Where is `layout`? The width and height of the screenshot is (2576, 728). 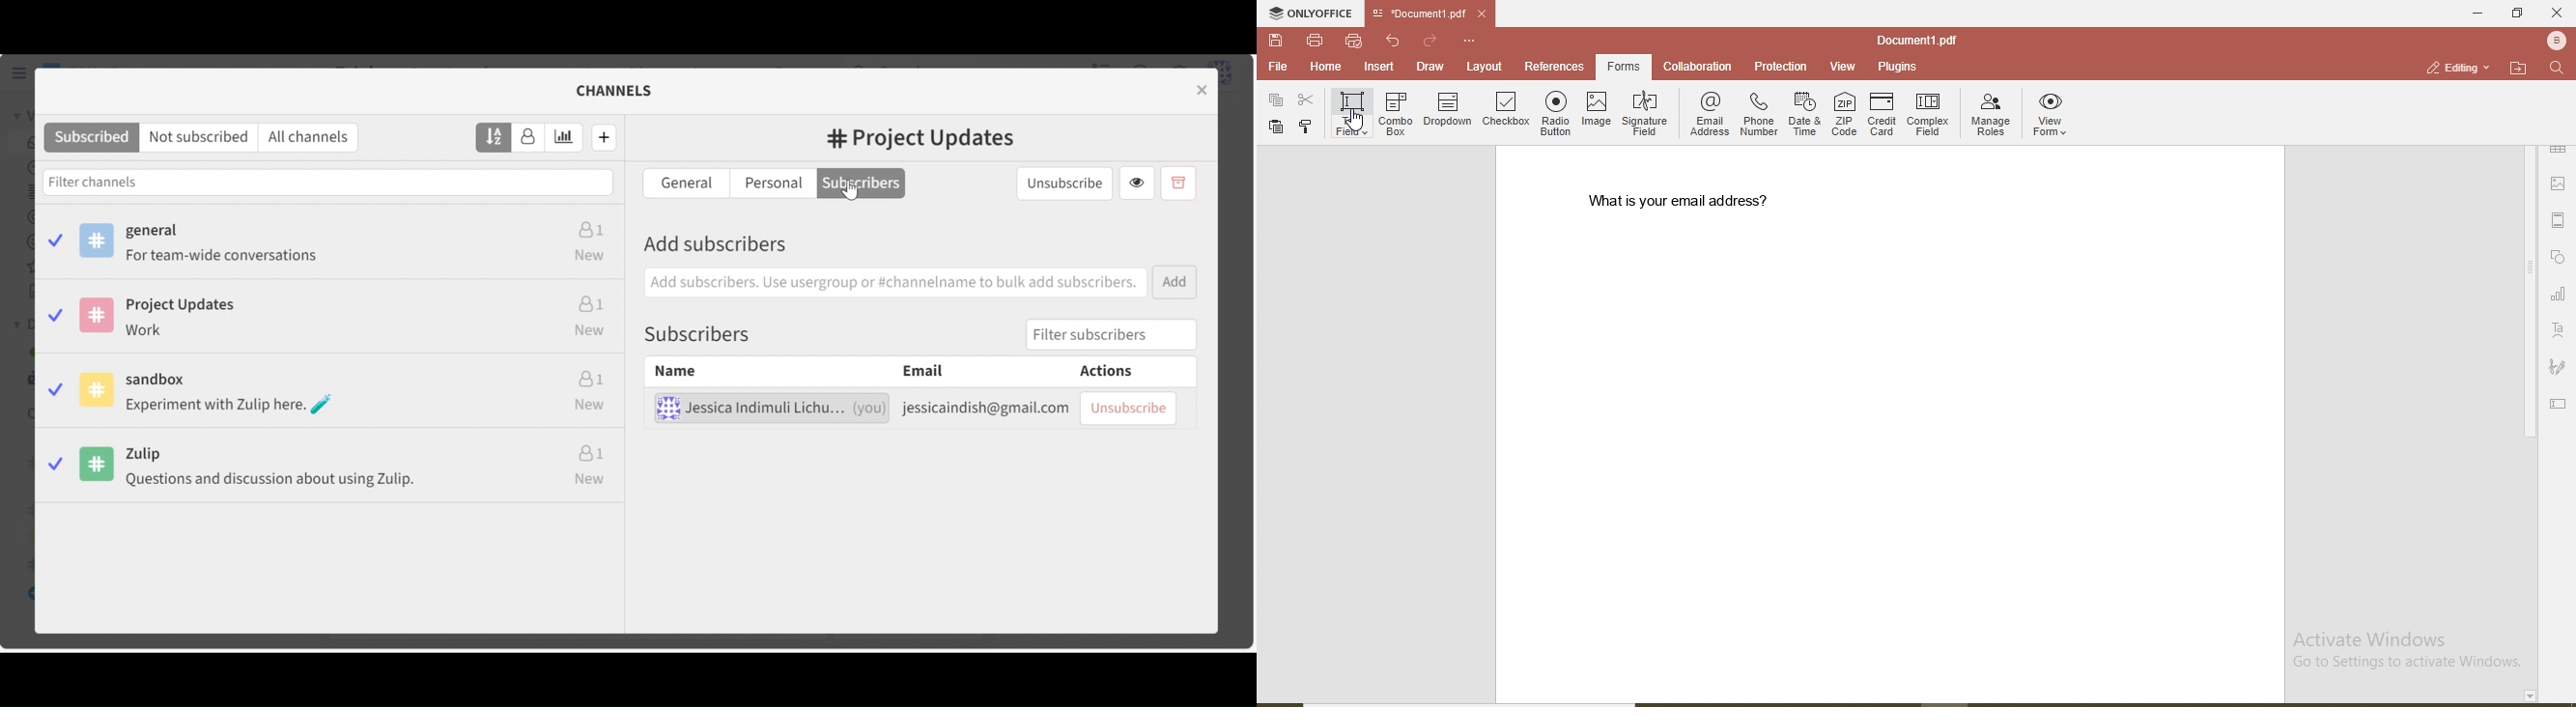 layout is located at coordinates (1486, 66).